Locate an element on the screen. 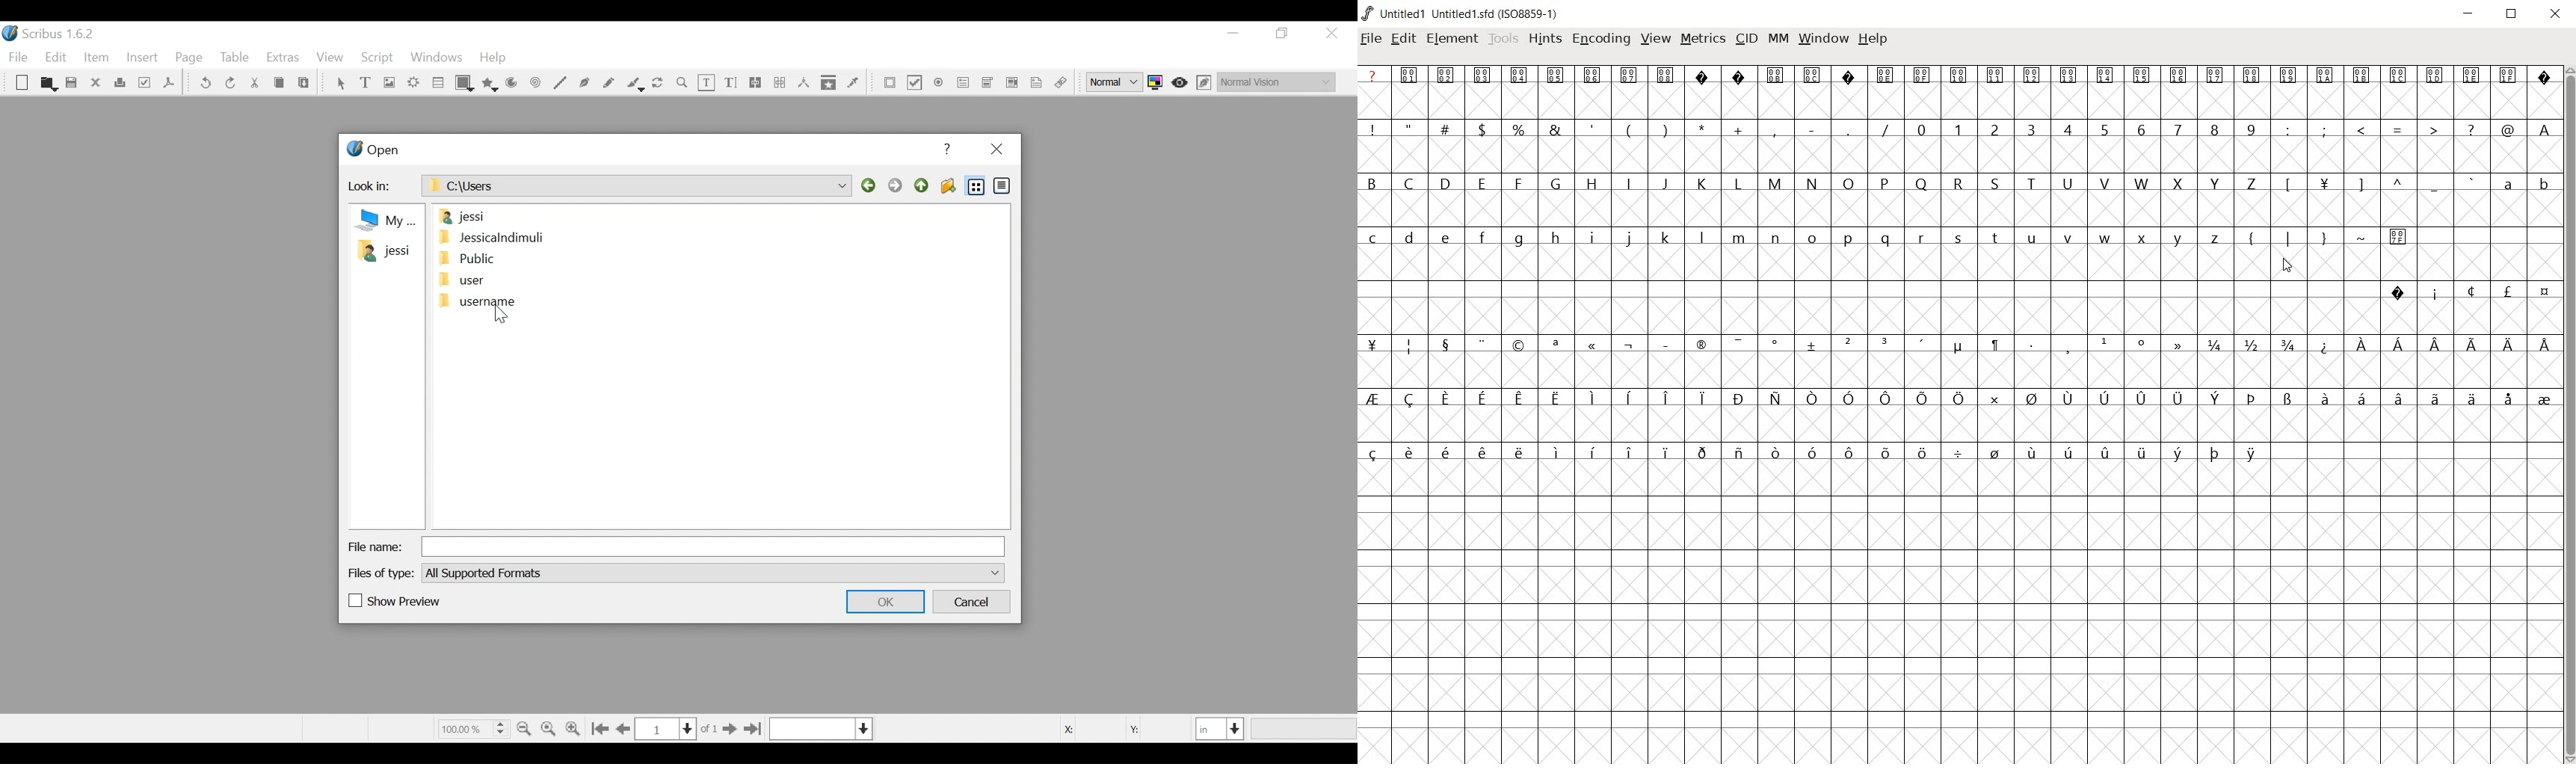  empty cells is located at coordinates (1958, 422).